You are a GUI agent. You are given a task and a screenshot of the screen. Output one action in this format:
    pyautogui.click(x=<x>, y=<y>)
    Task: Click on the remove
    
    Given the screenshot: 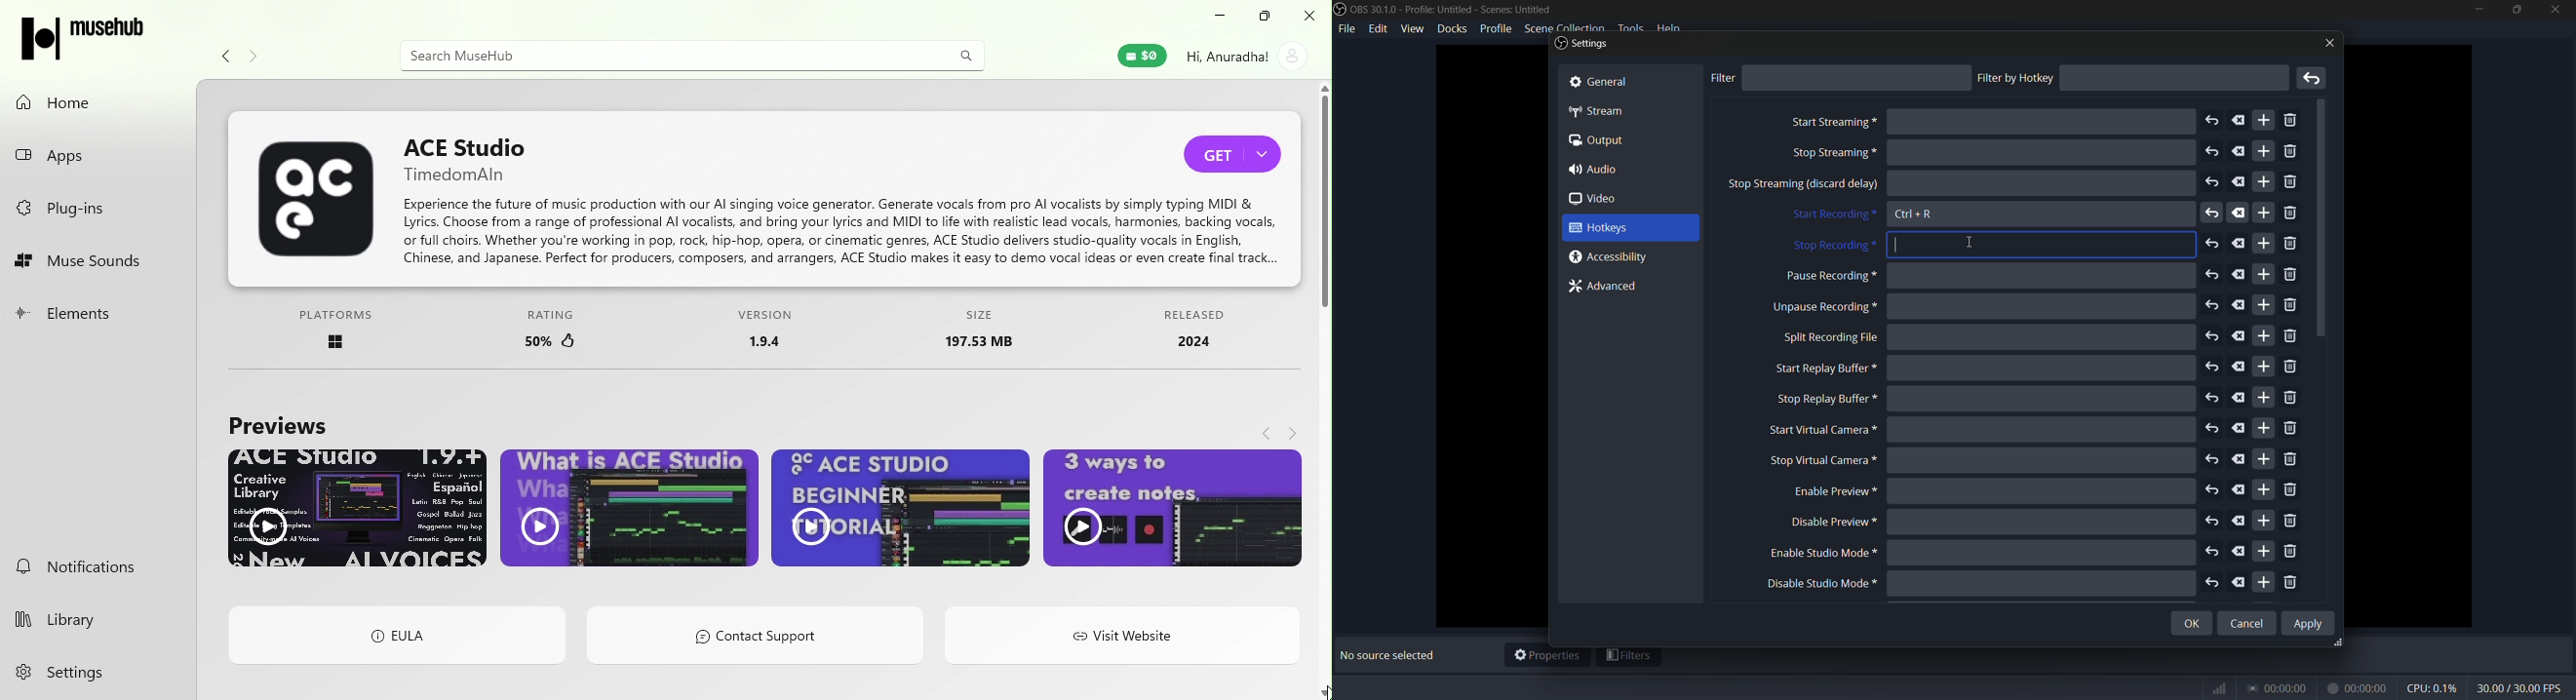 What is the action you would take?
    pyautogui.click(x=2291, y=215)
    